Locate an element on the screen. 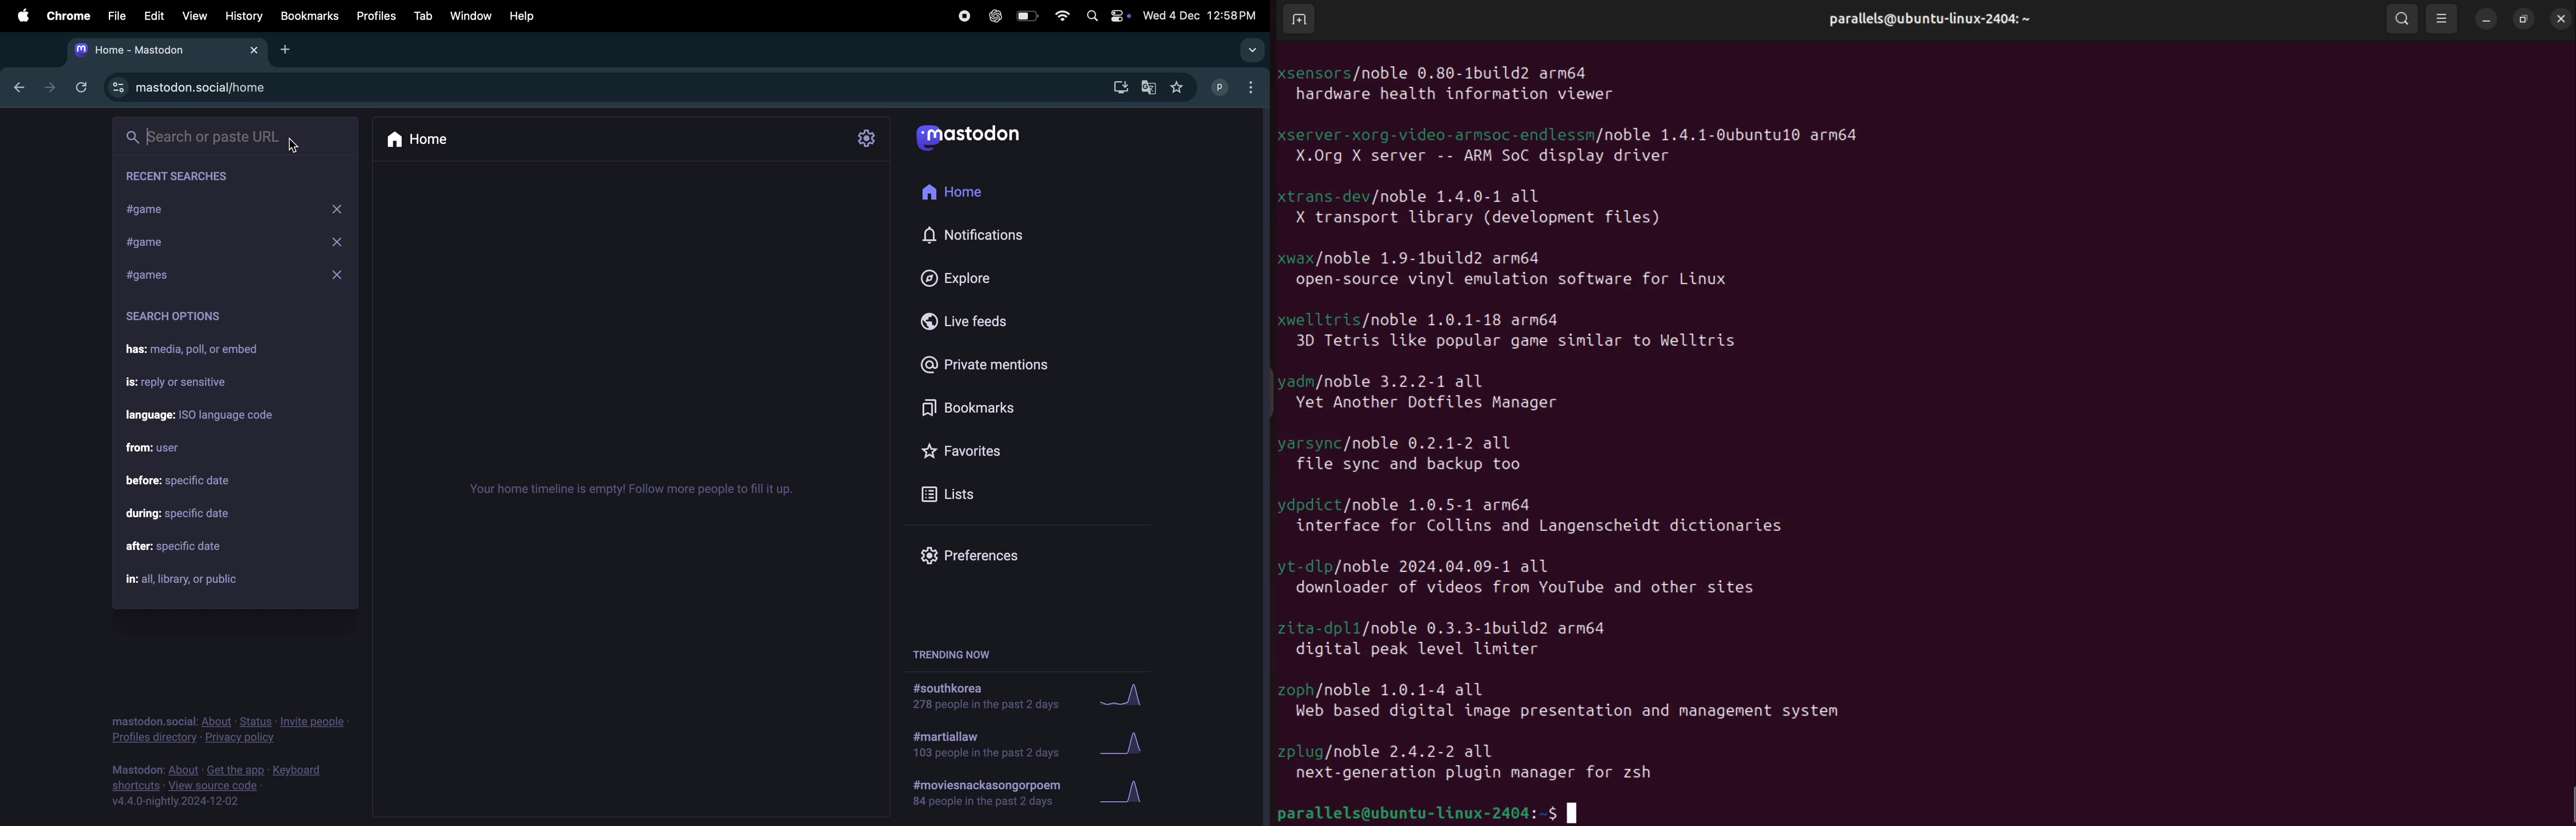 Image resolution: width=2576 pixels, height=840 pixels. apple enu is located at coordinates (21, 14).